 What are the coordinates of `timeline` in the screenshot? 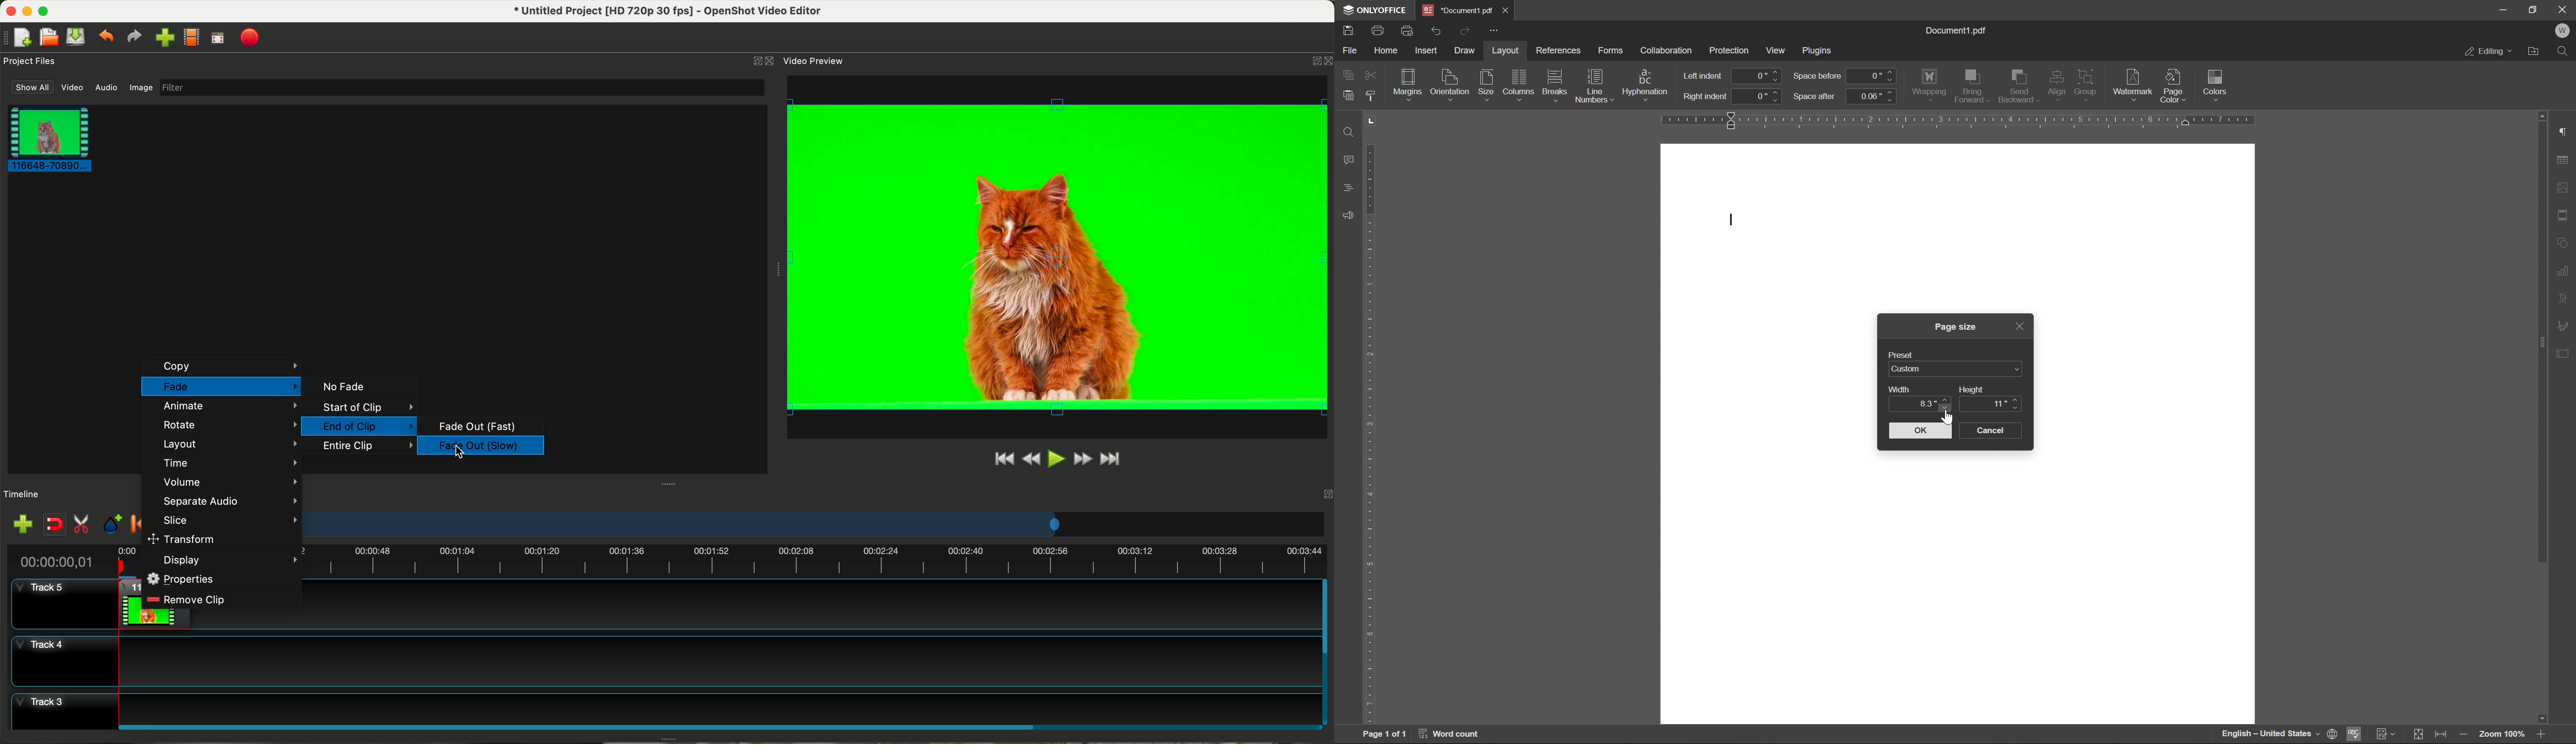 It's located at (23, 494).